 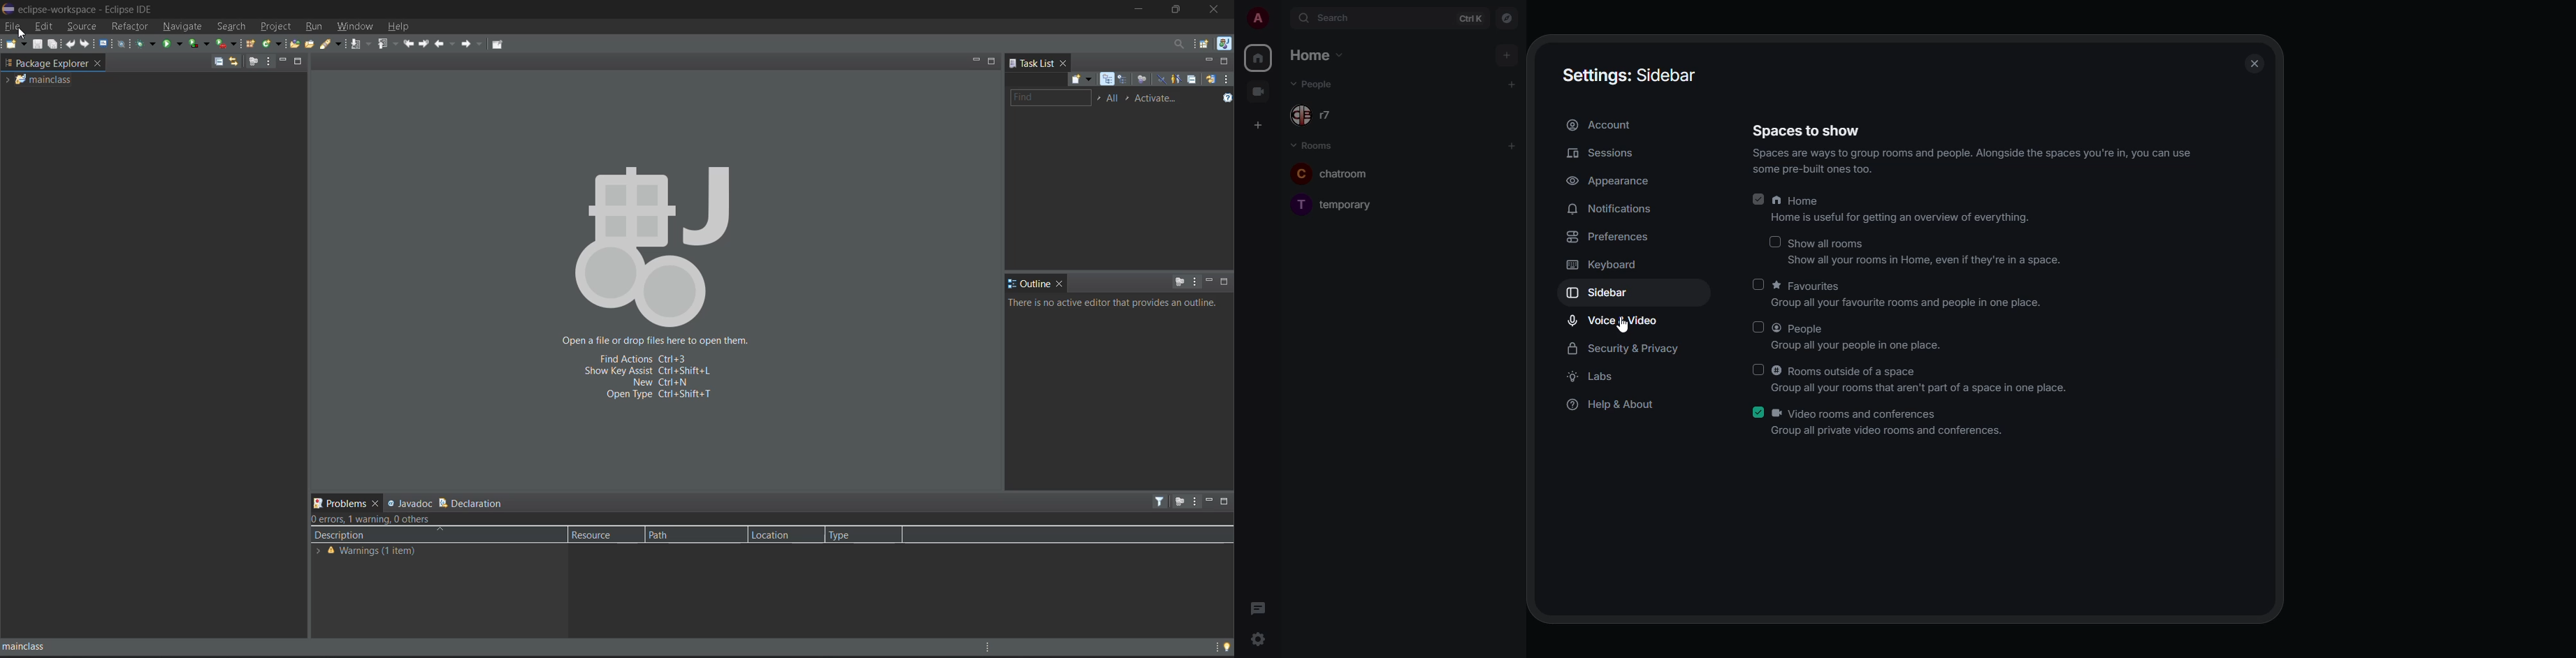 What do you see at coordinates (1613, 406) in the screenshot?
I see `help & about` at bounding box center [1613, 406].